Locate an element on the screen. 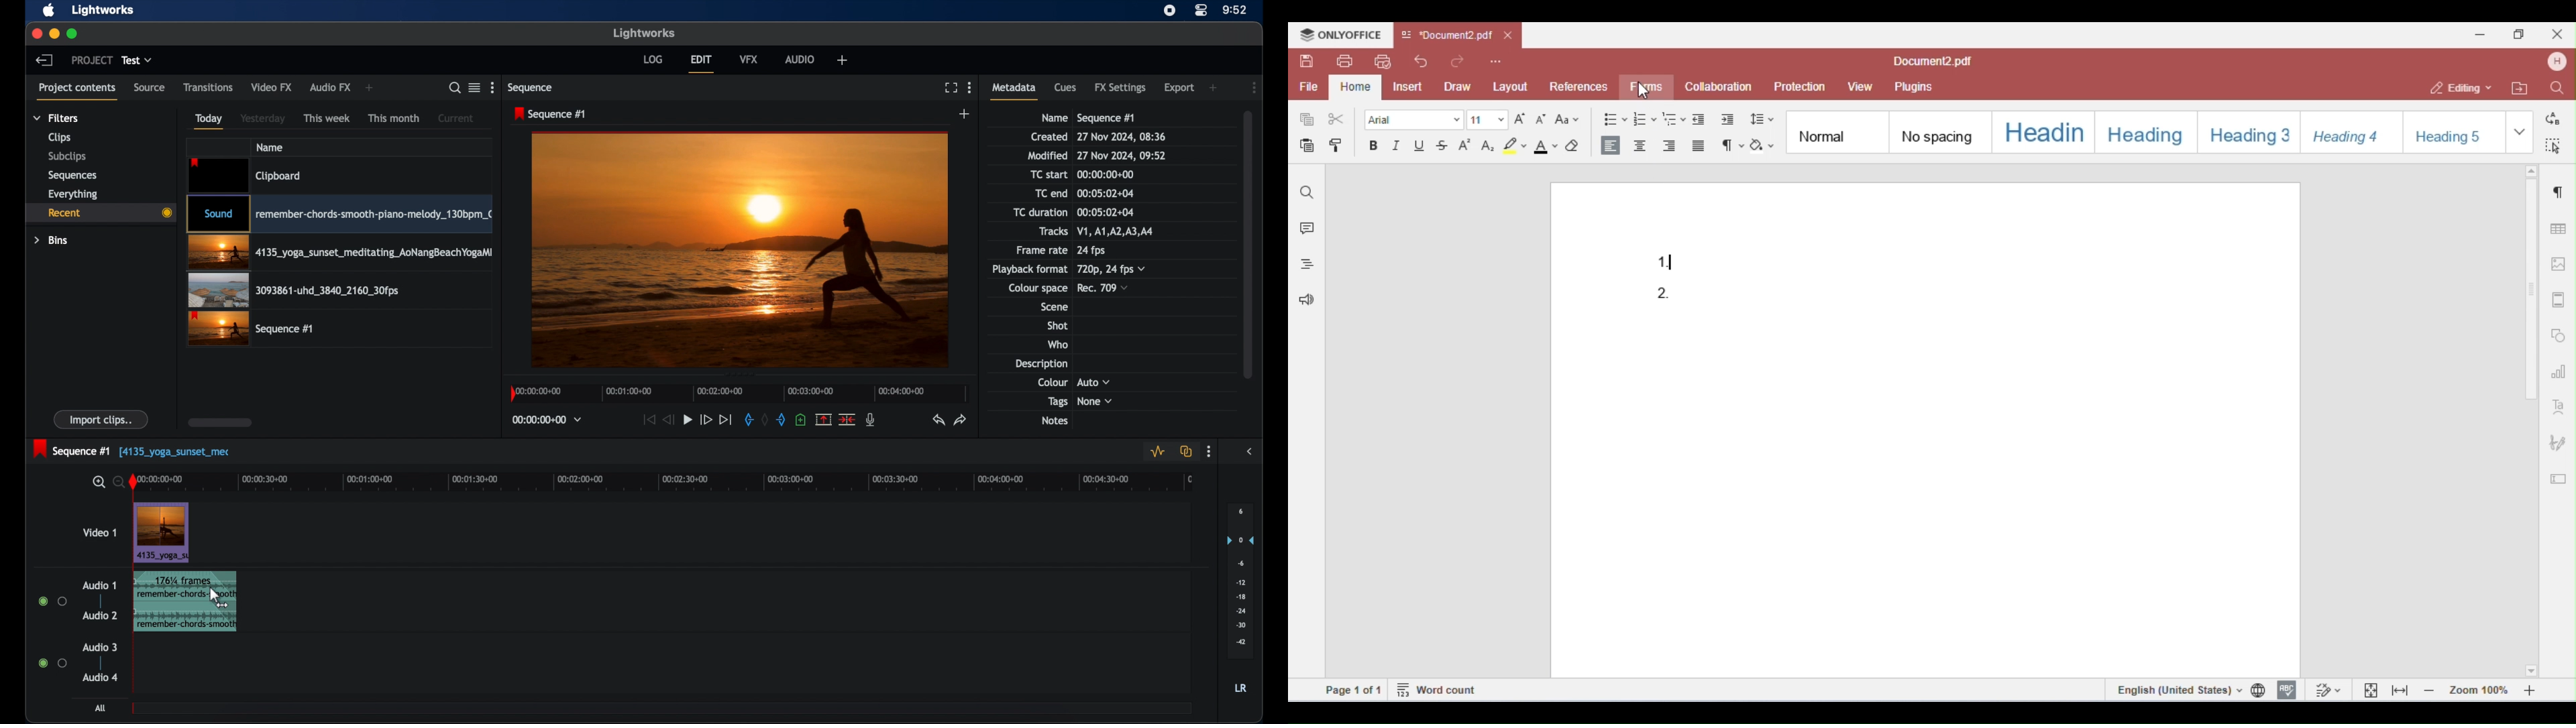 The height and width of the screenshot is (728, 2576). export is located at coordinates (1179, 88).